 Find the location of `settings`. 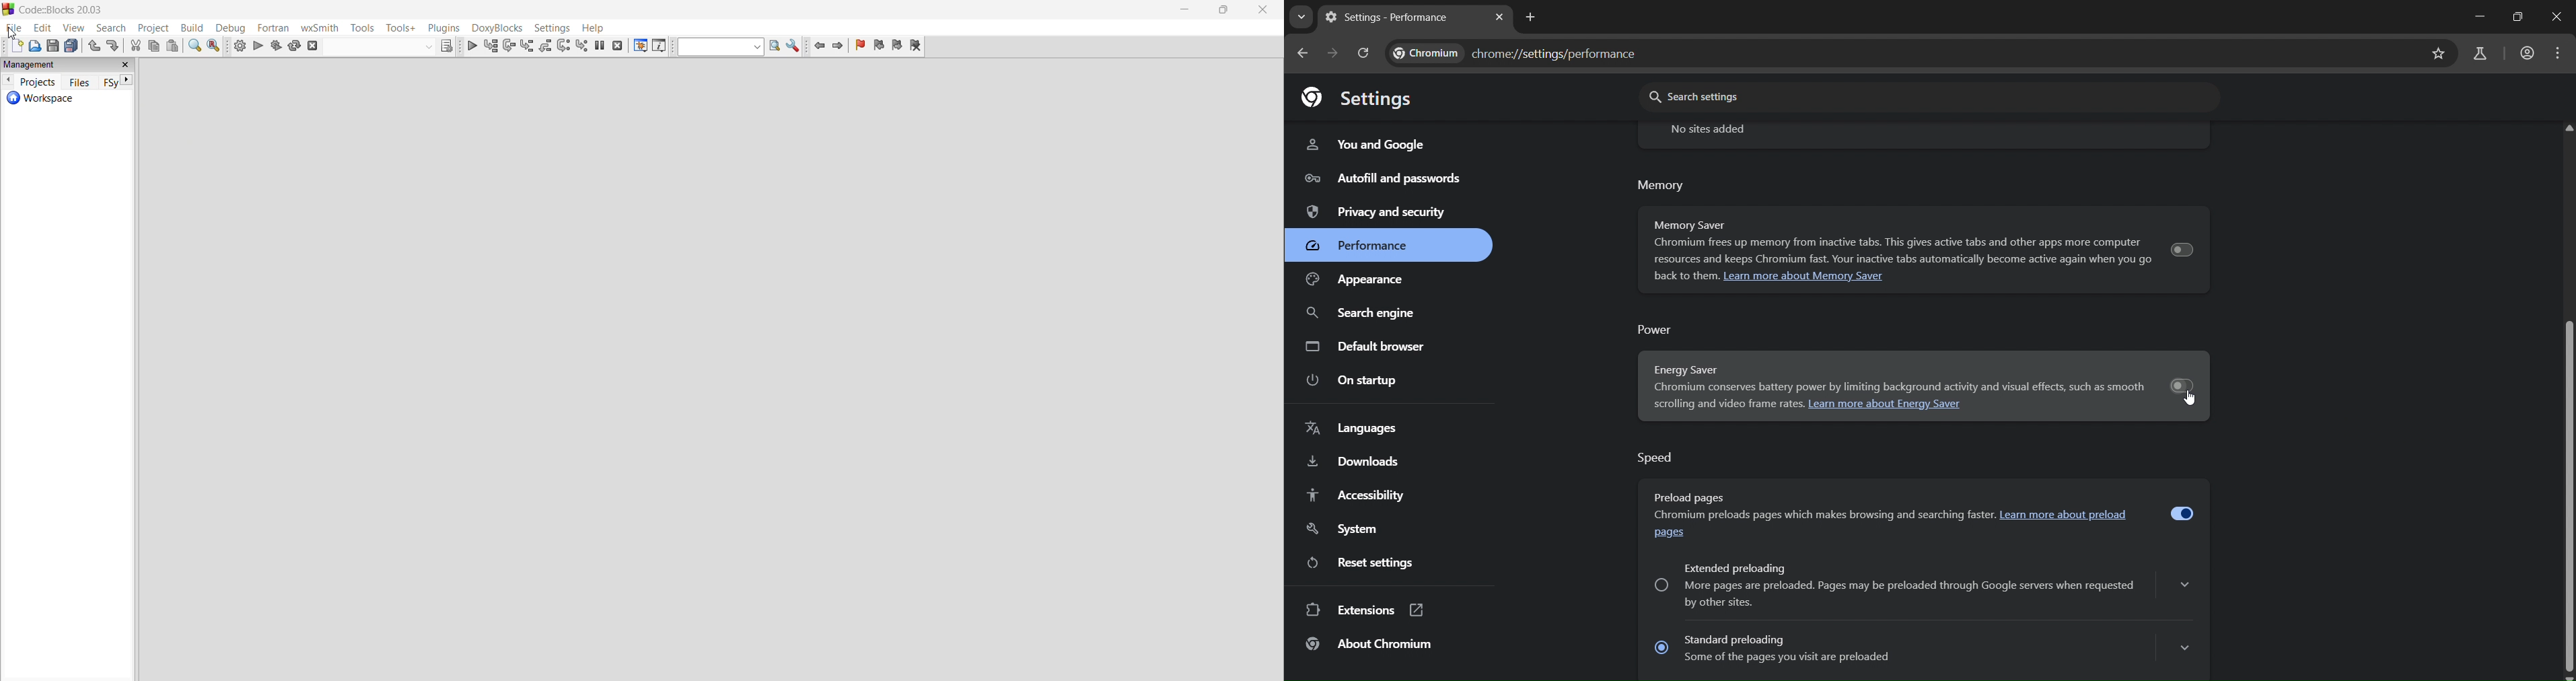

settings is located at coordinates (1359, 98).